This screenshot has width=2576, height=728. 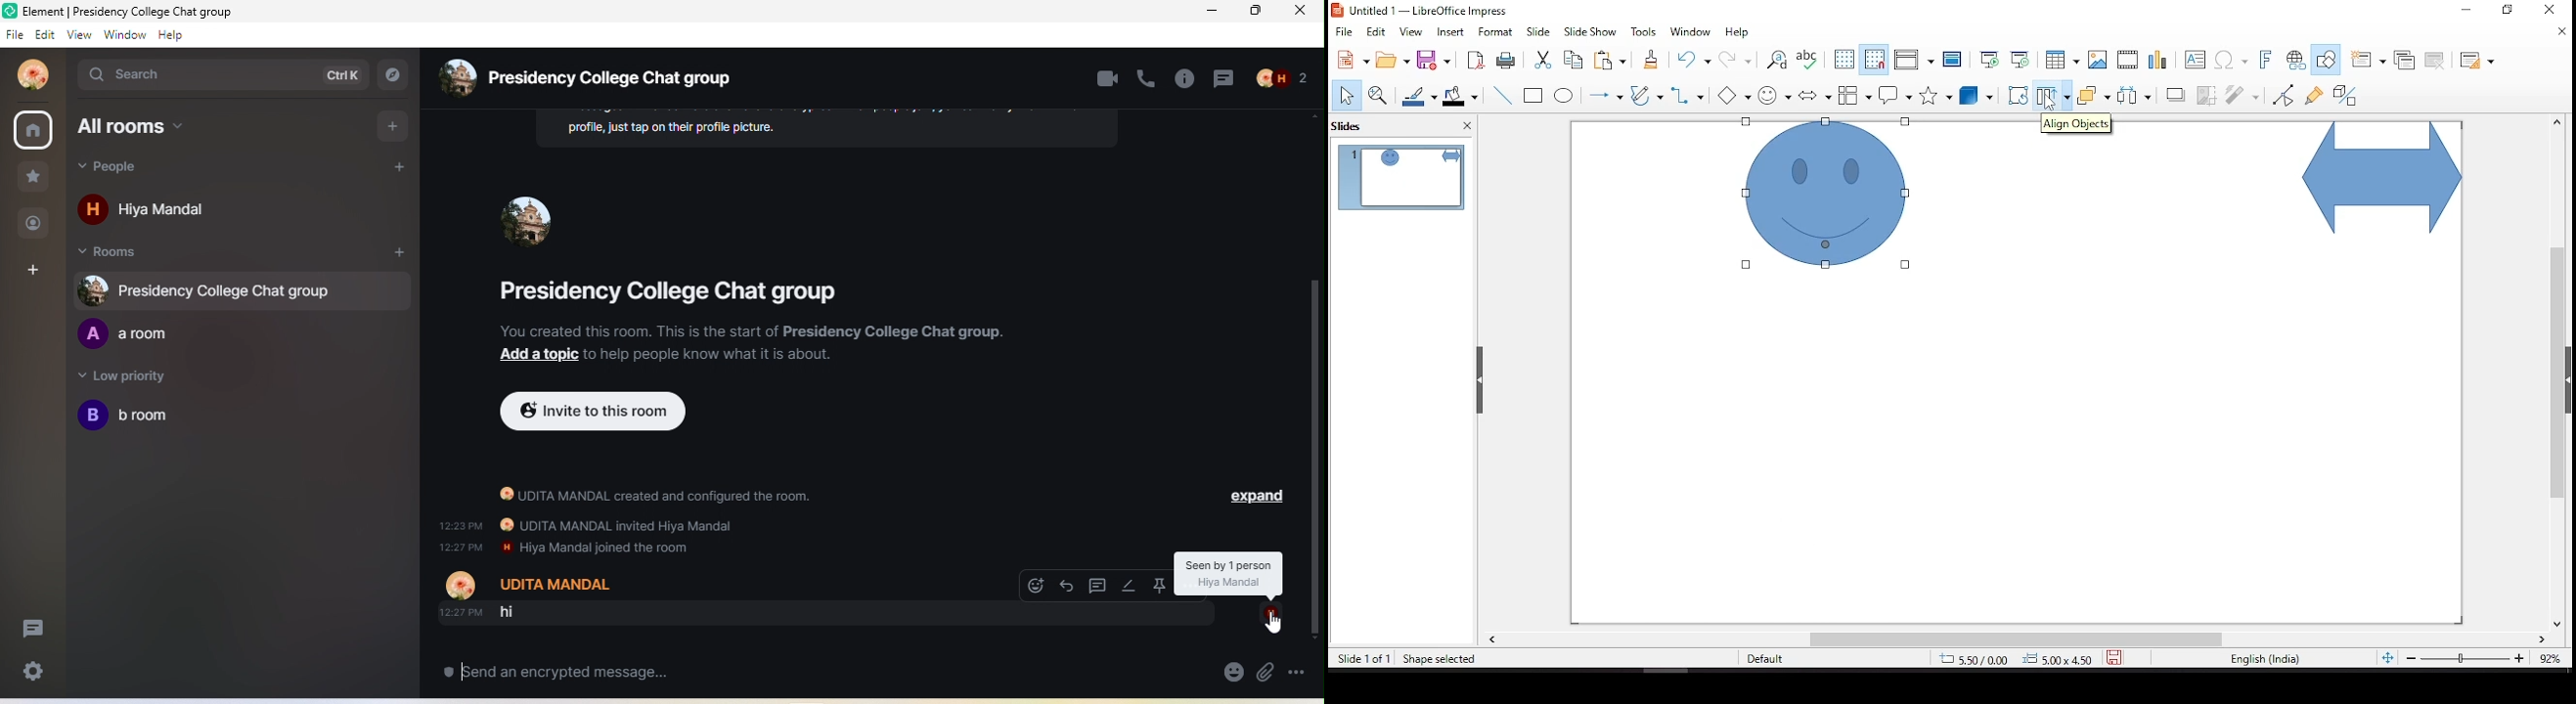 I want to click on explore, so click(x=395, y=74).